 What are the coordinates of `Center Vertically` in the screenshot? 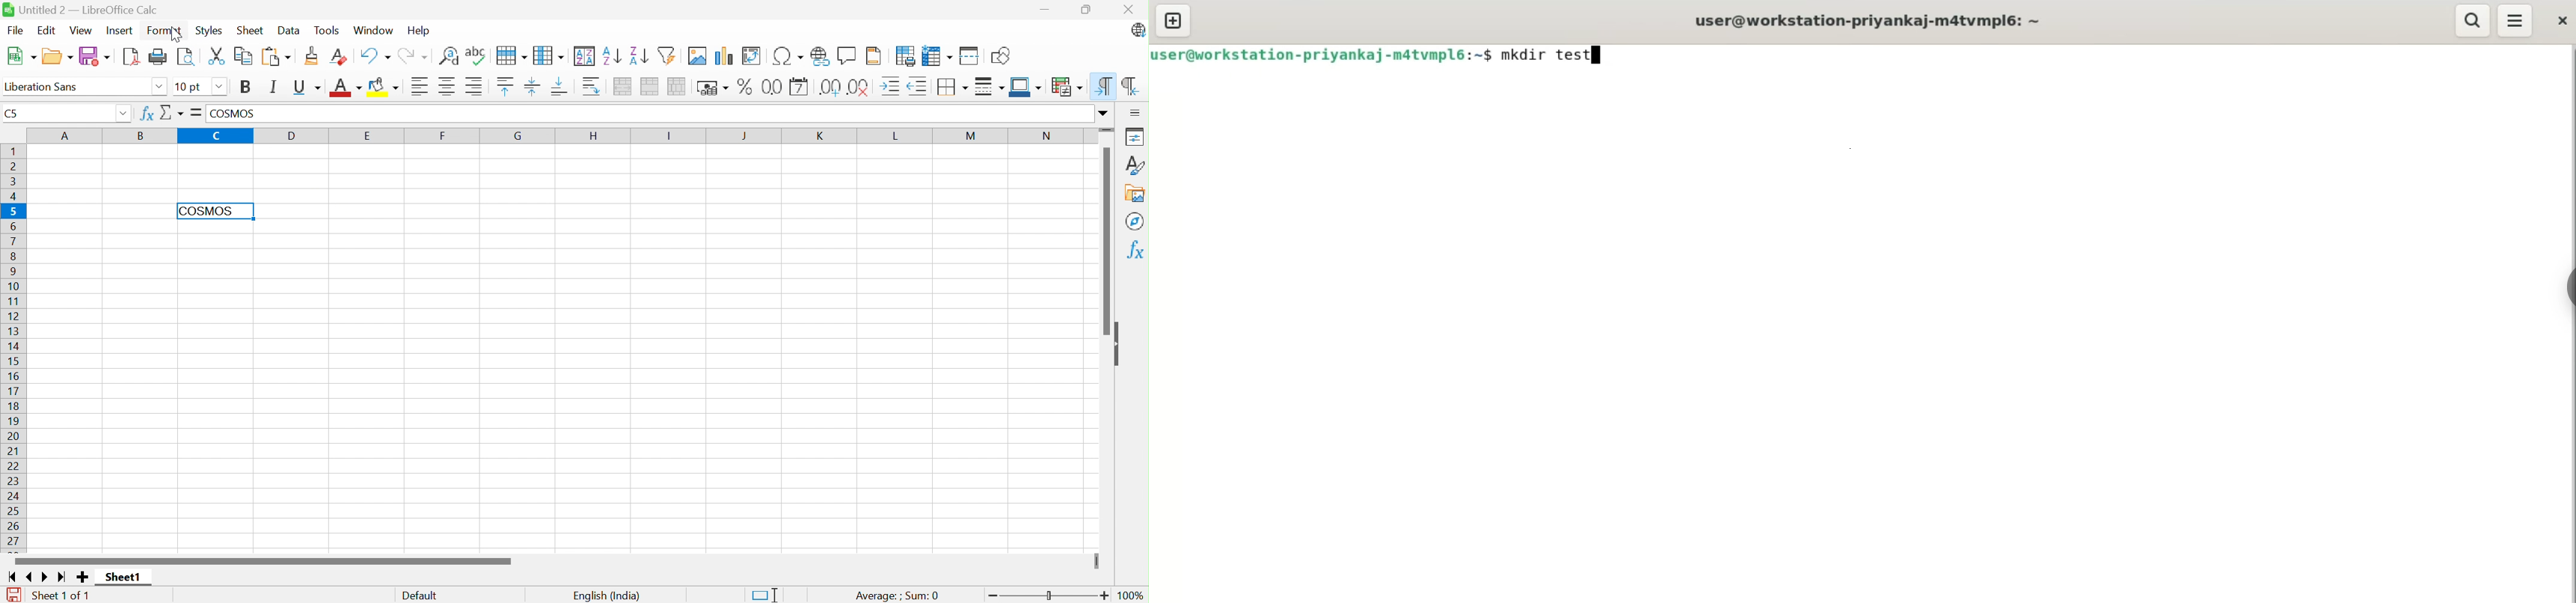 It's located at (536, 88).